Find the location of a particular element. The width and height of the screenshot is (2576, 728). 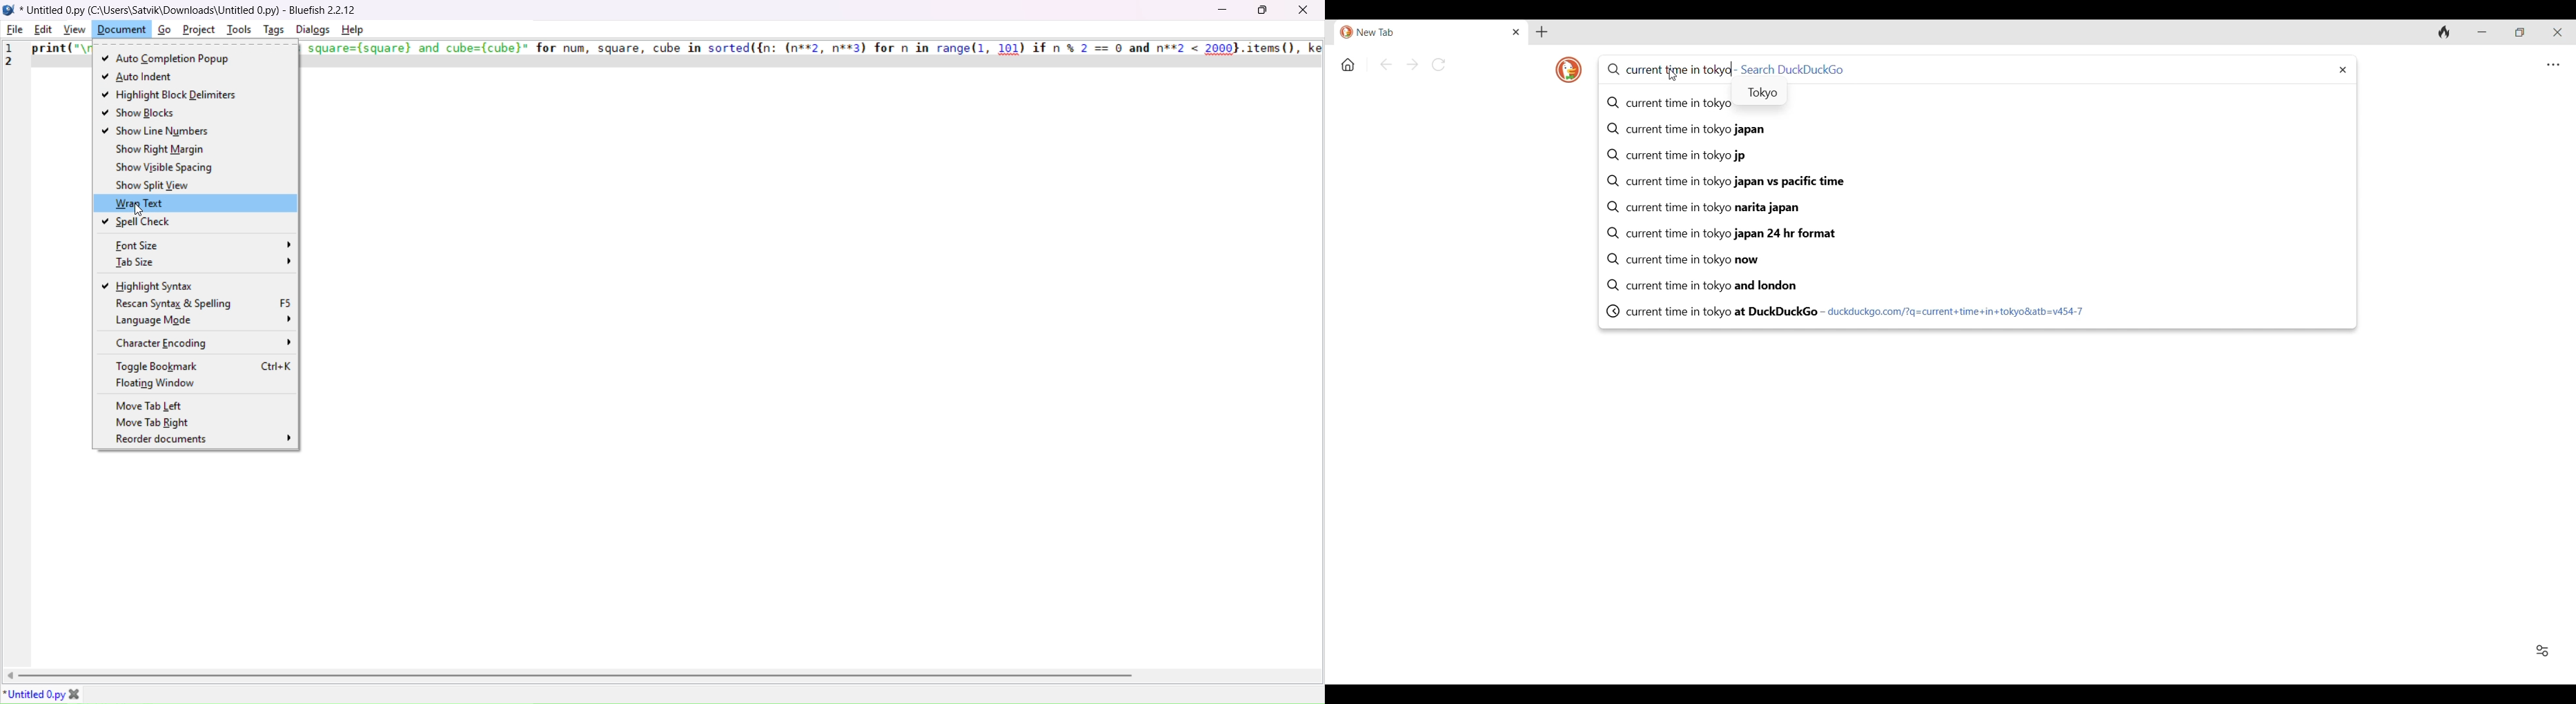

font size is located at coordinates (203, 244).